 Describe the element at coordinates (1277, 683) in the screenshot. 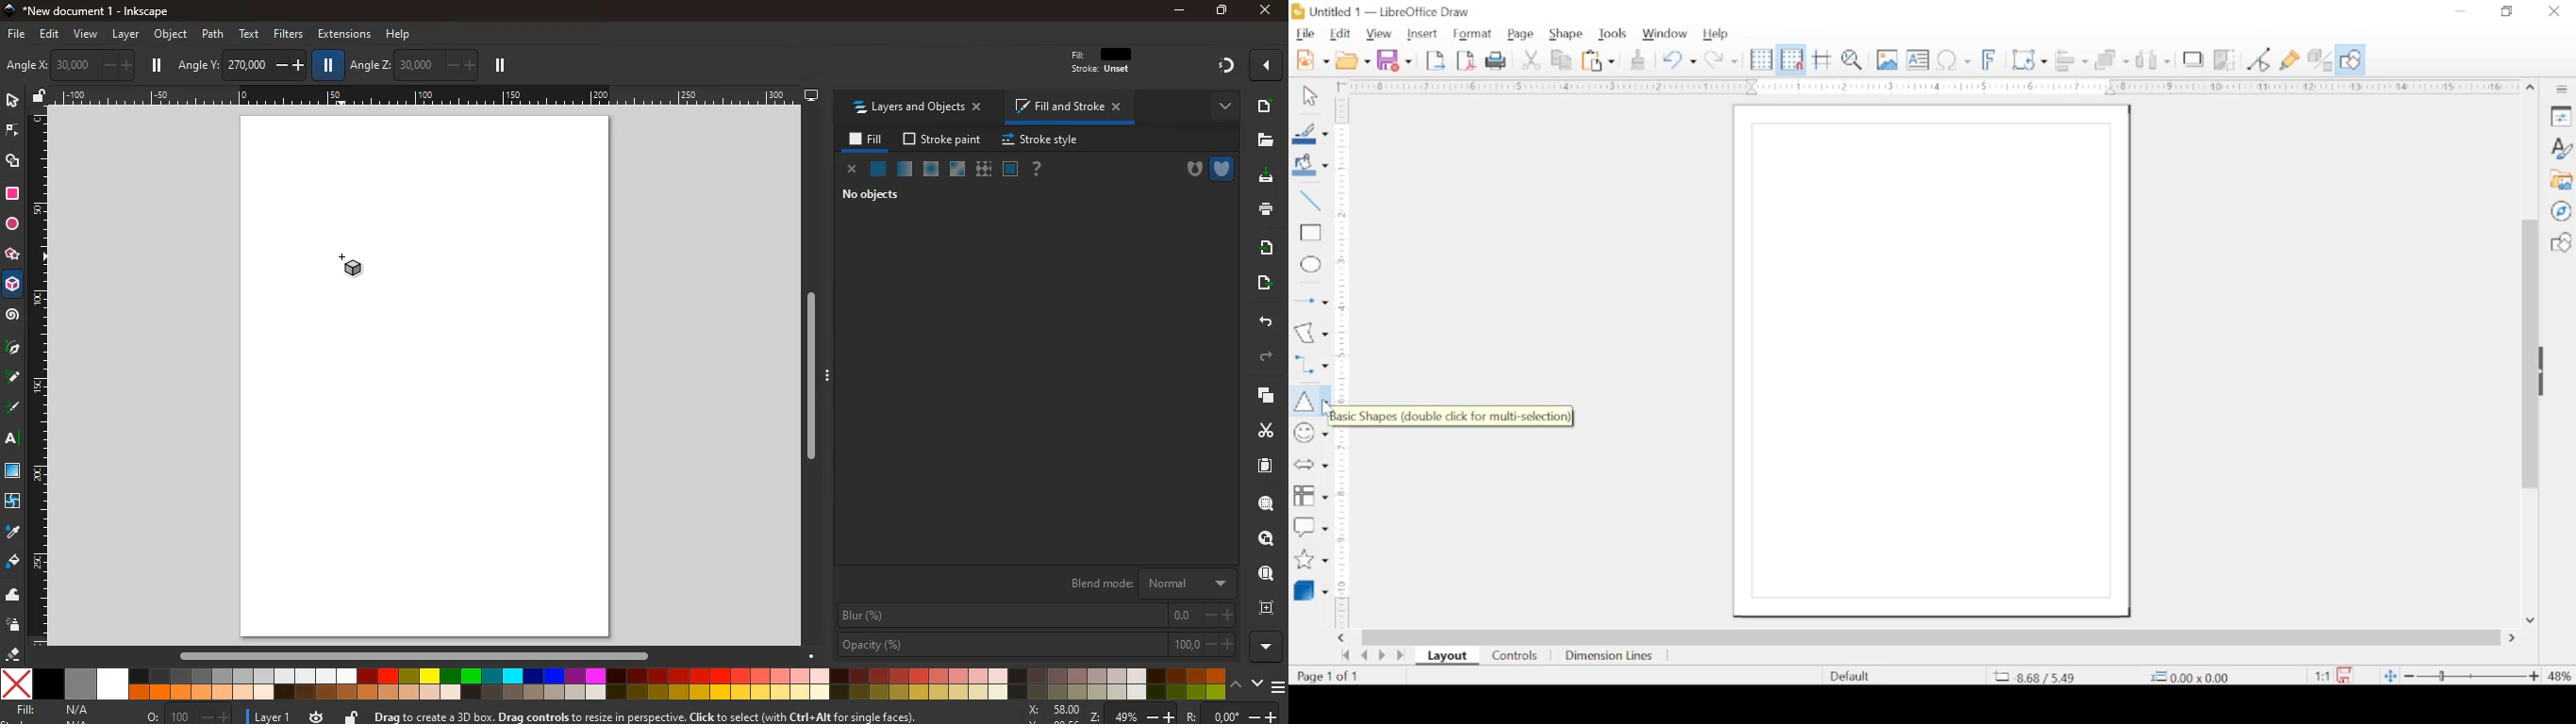

I see `menu` at that location.